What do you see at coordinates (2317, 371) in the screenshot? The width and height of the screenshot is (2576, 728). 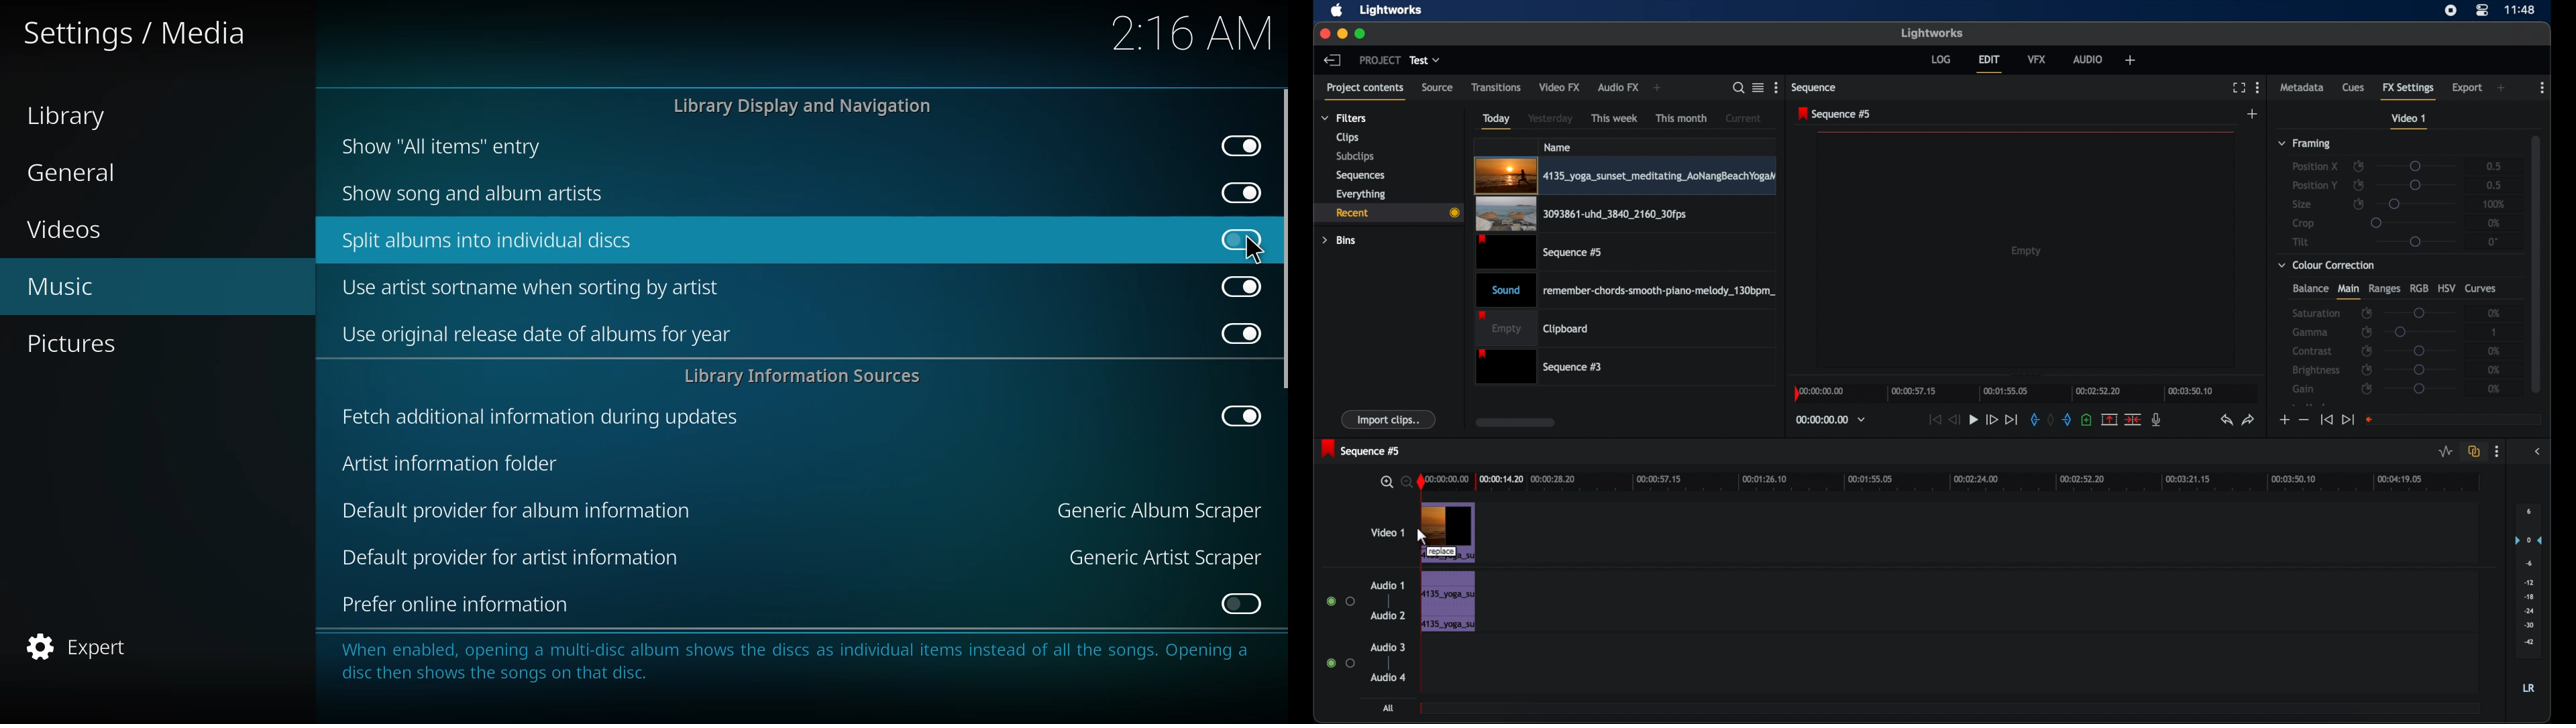 I see `brightness` at bounding box center [2317, 371].